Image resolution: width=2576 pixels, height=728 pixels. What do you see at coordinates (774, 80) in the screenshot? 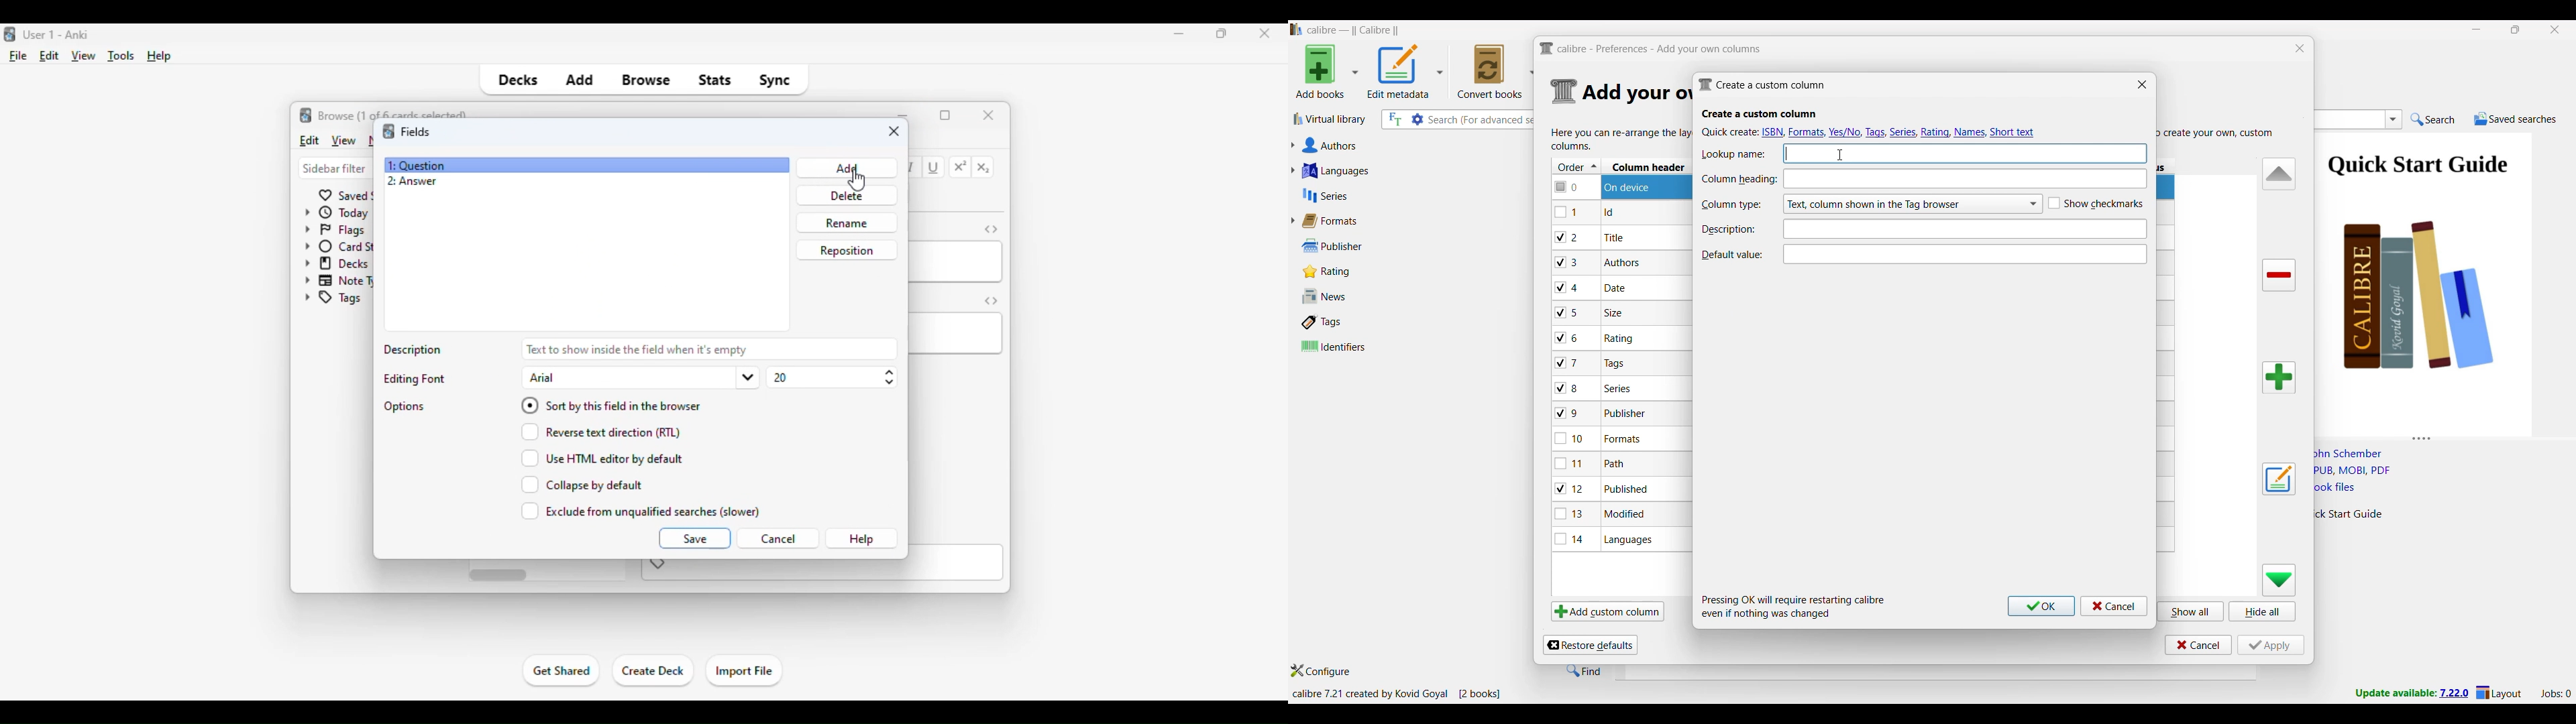
I see `sync` at bounding box center [774, 80].